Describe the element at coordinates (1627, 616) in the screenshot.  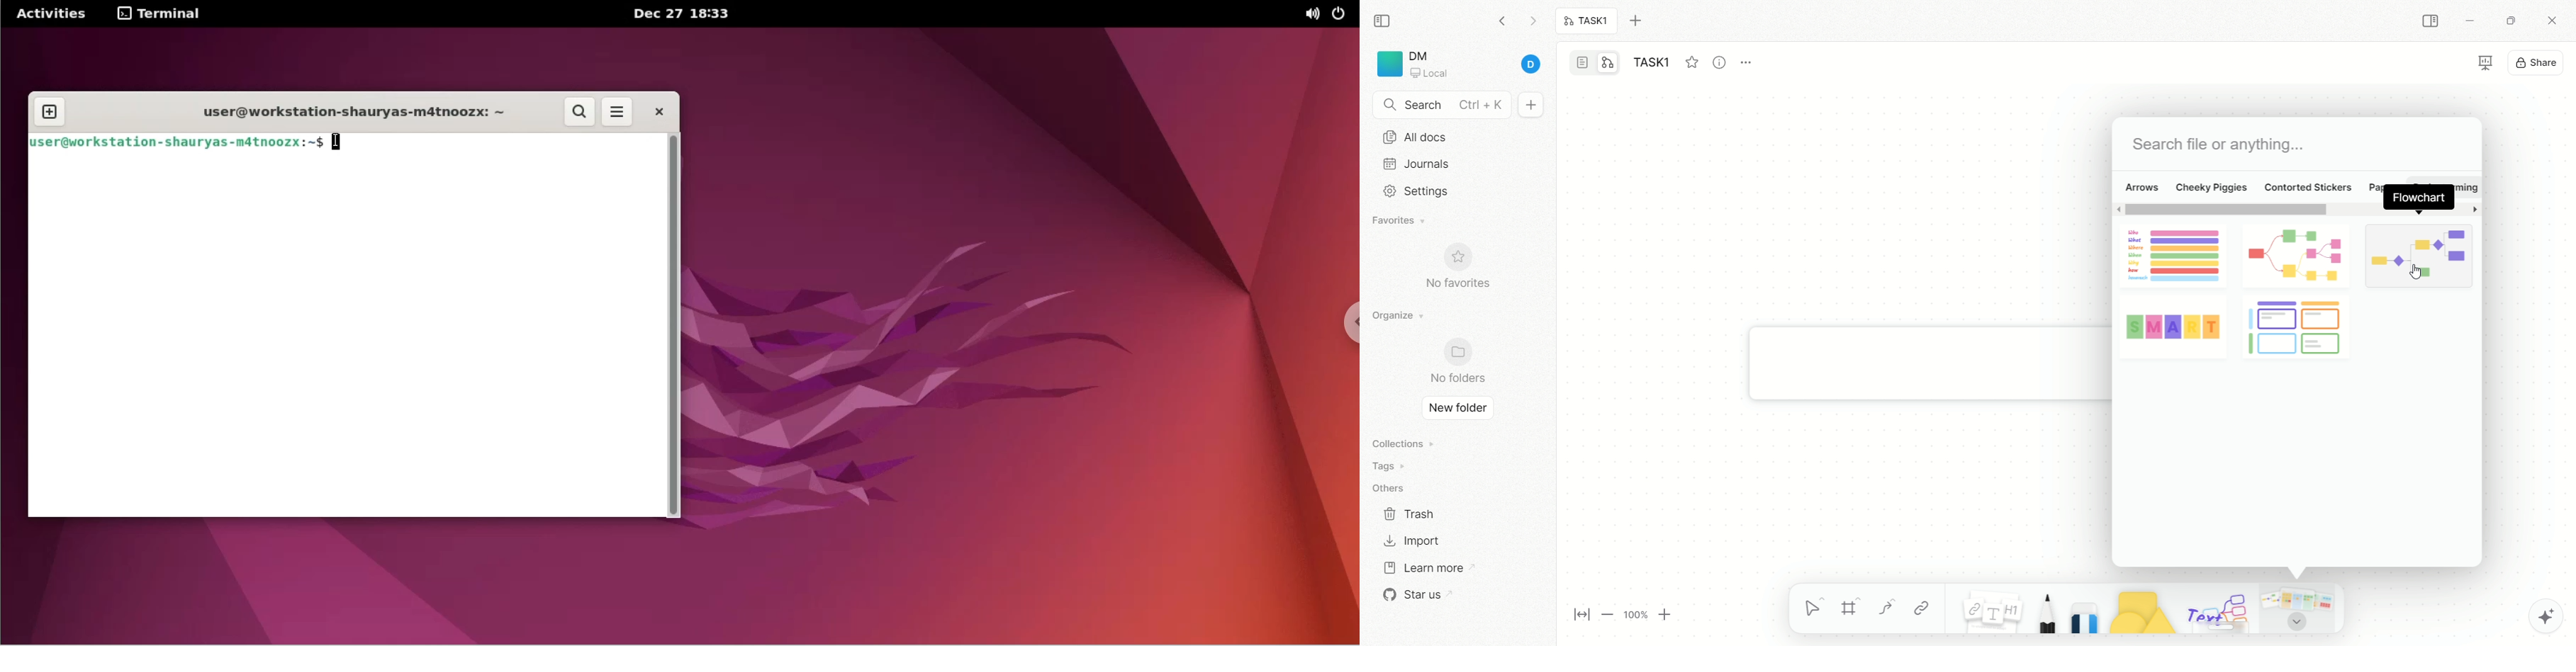
I see `page magnification` at that location.